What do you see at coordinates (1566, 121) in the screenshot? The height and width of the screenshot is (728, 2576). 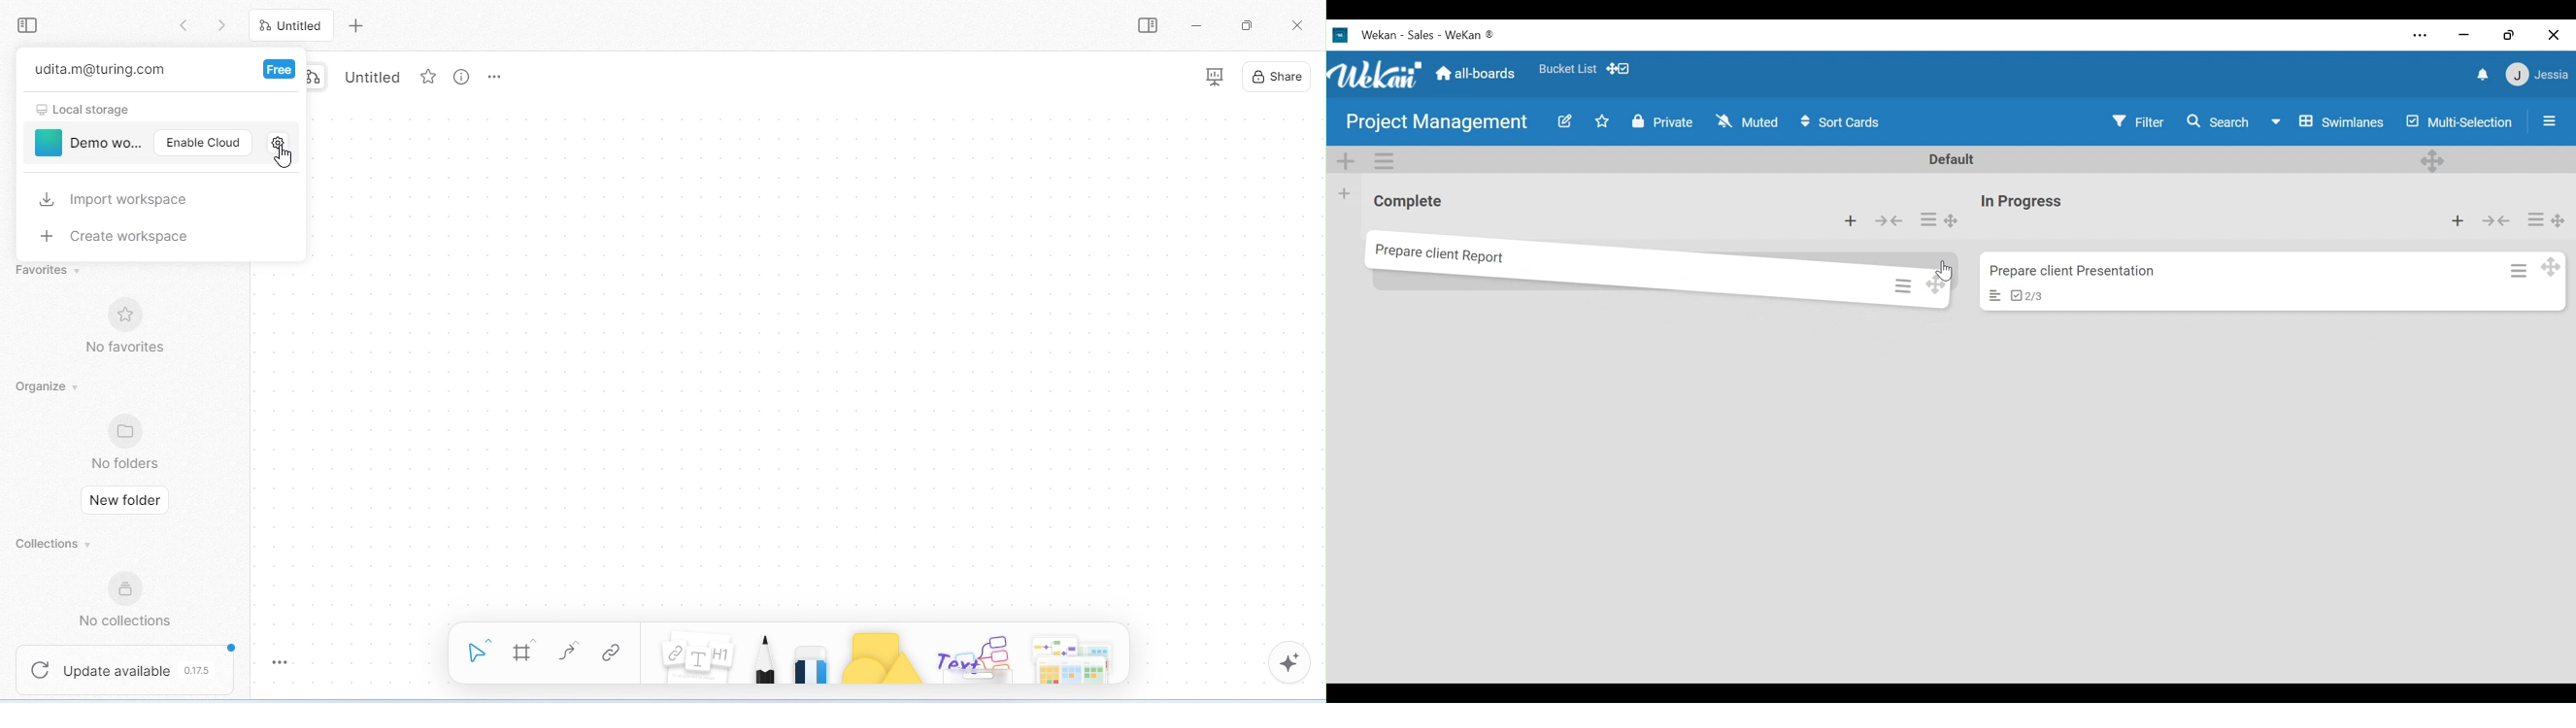 I see `Edit` at bounding box center [1566, 121].